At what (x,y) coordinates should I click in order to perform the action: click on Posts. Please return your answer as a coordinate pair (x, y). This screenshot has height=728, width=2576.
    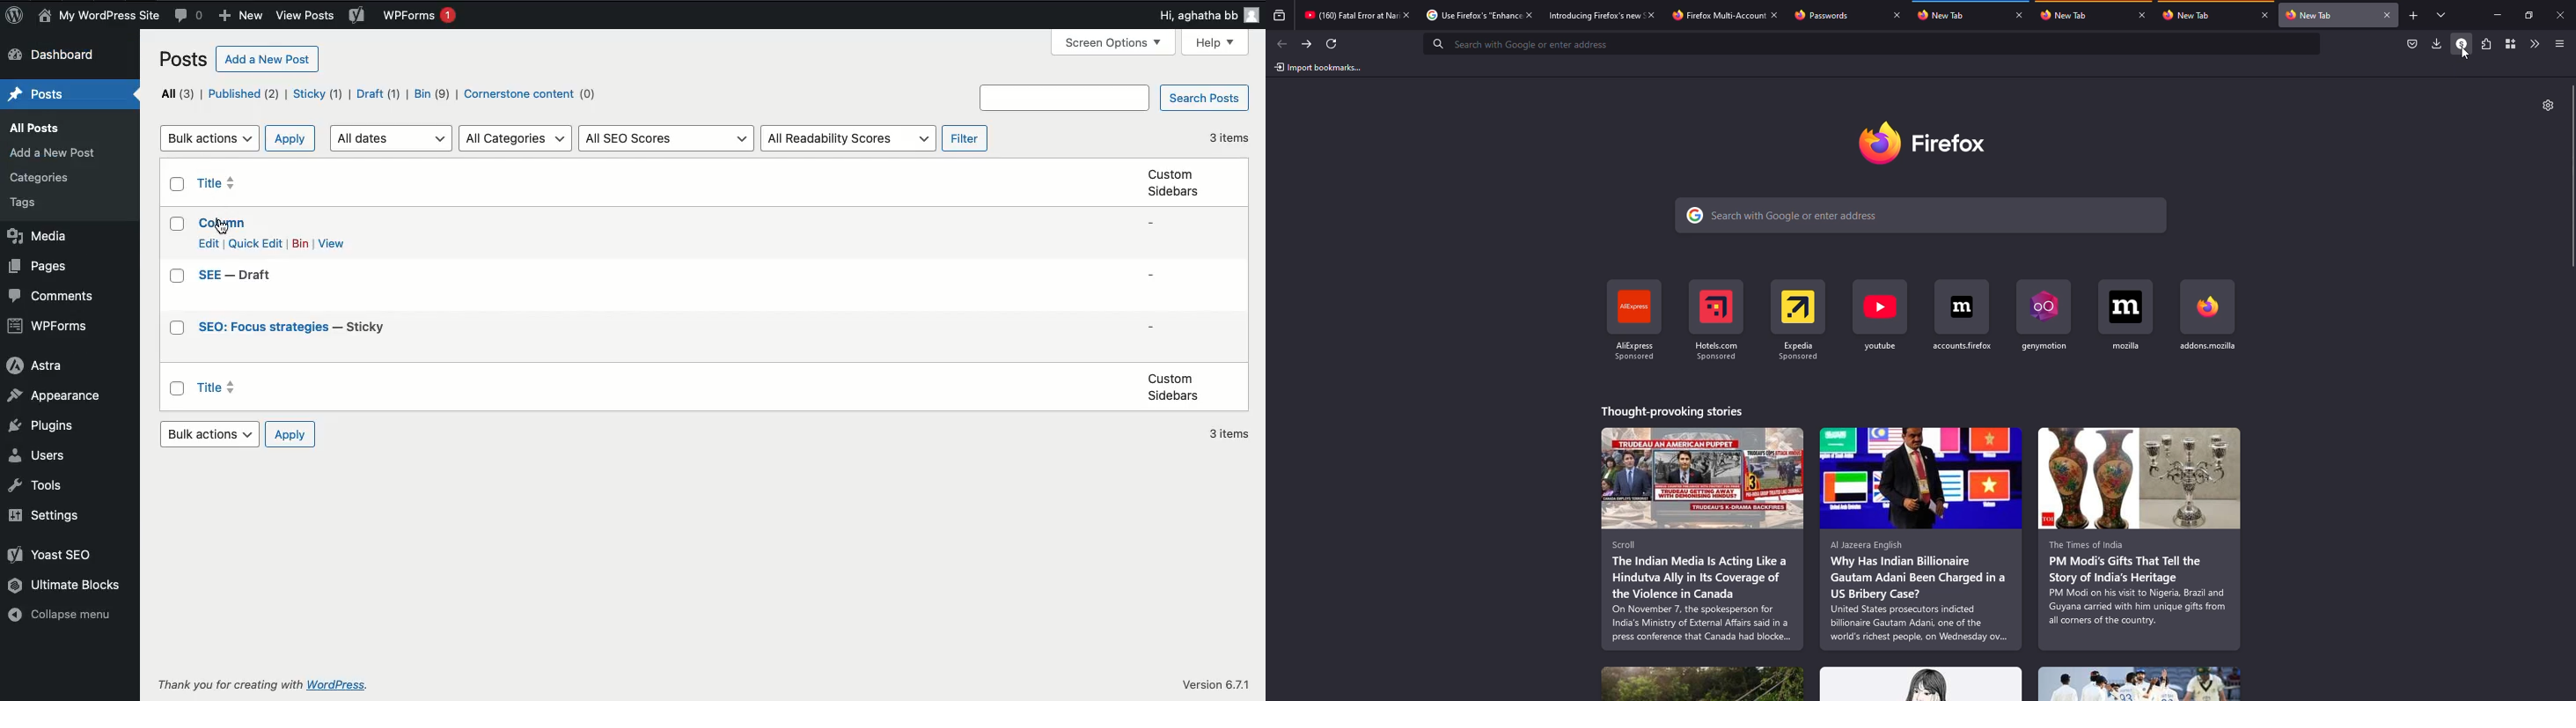
    Looking at the image, I should click on (34, 90).